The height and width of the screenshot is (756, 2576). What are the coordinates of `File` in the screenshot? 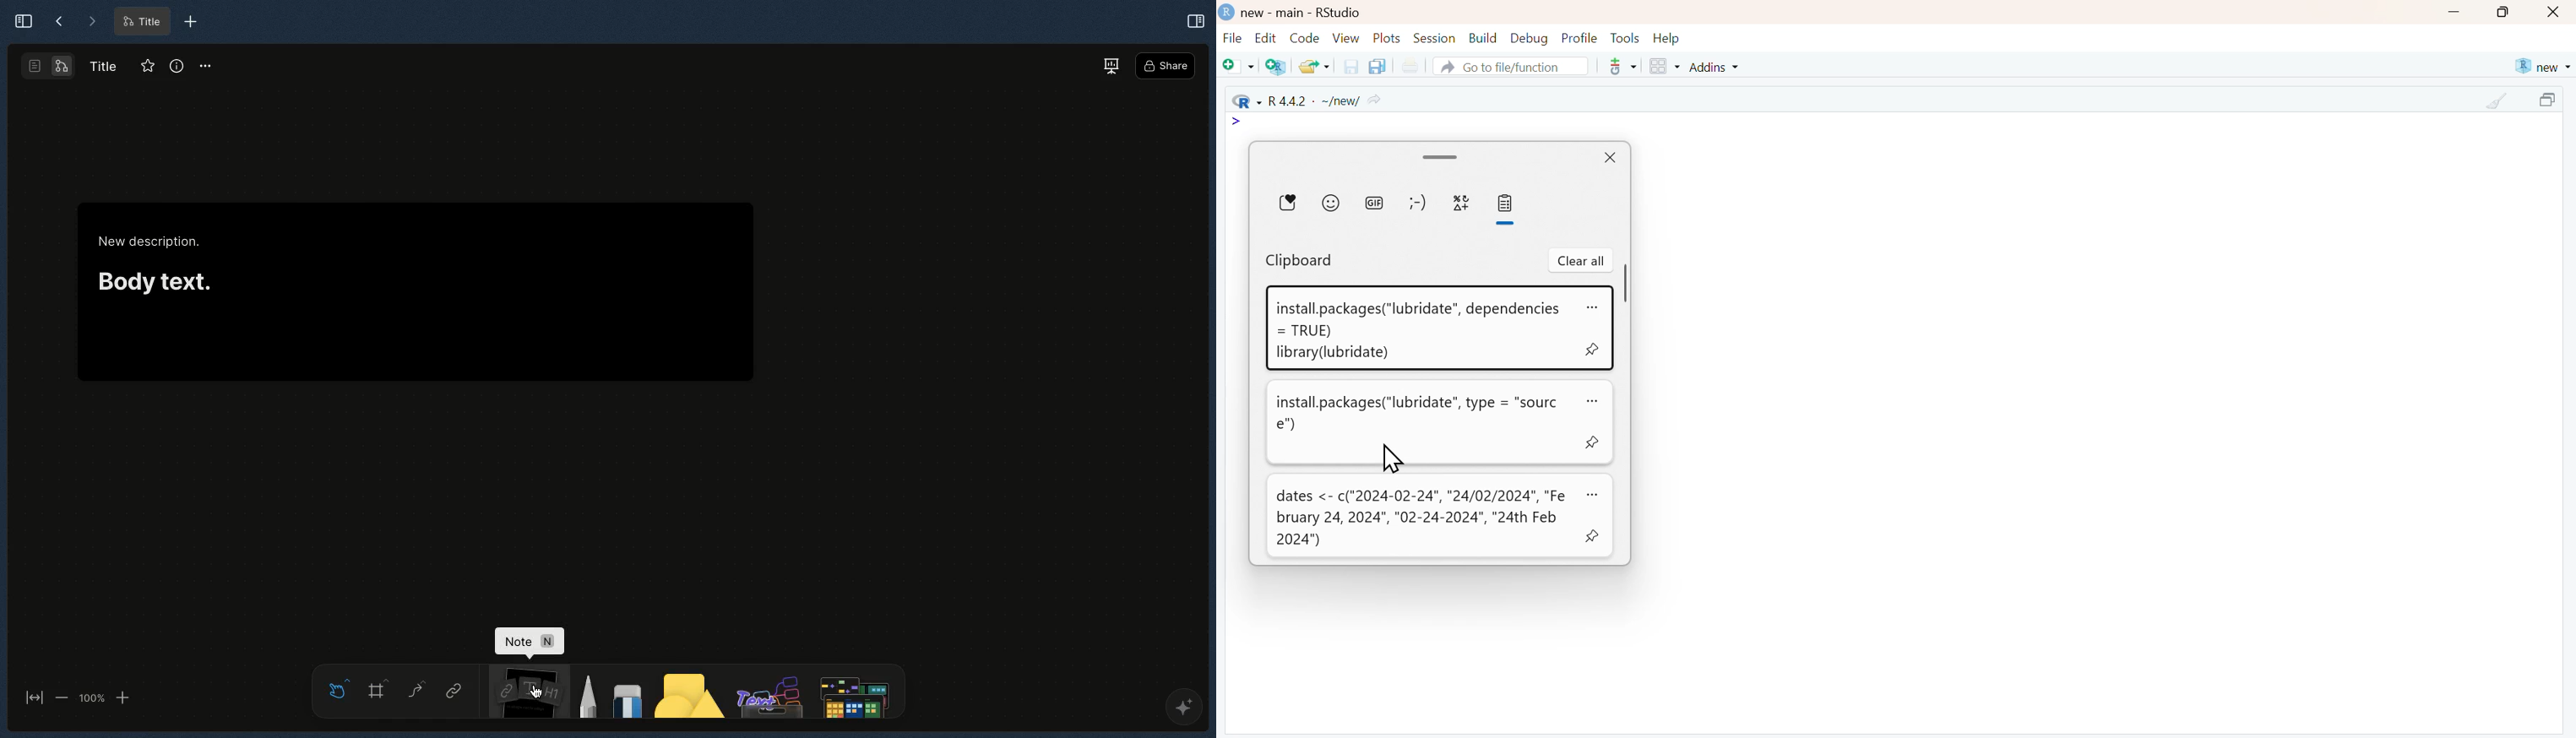 It's located at (1233, 40).